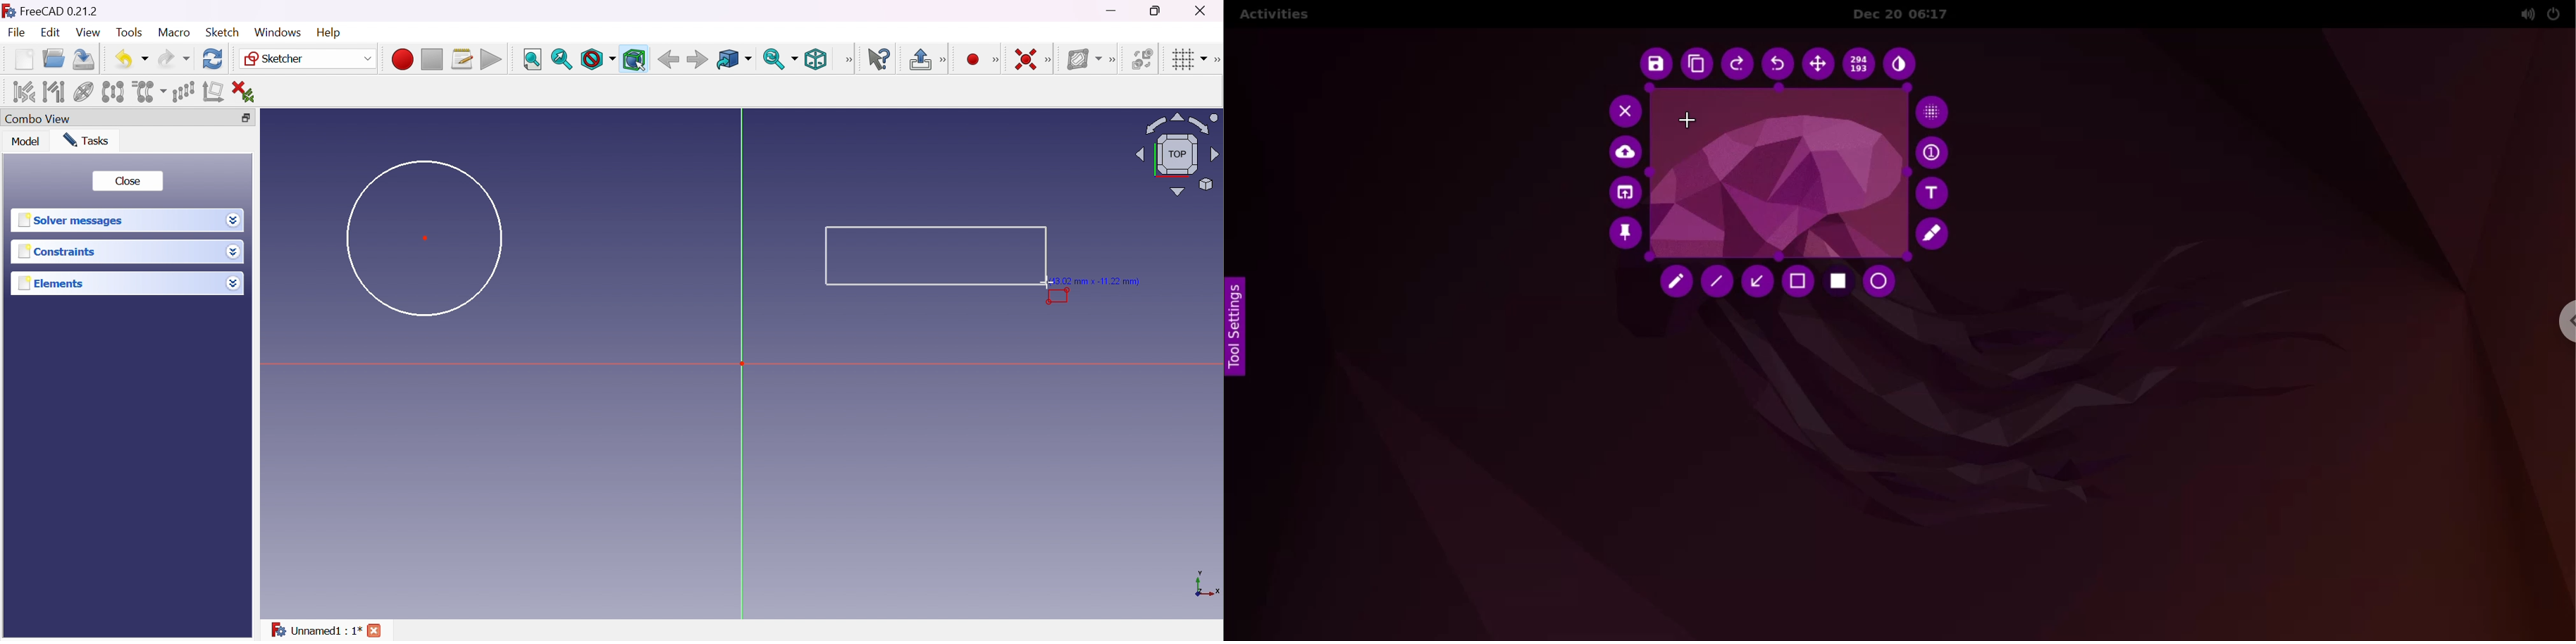  What do you see at coordinates (669, 59) in the screenshot?
I see `Back` at bounding box center [669, 59].